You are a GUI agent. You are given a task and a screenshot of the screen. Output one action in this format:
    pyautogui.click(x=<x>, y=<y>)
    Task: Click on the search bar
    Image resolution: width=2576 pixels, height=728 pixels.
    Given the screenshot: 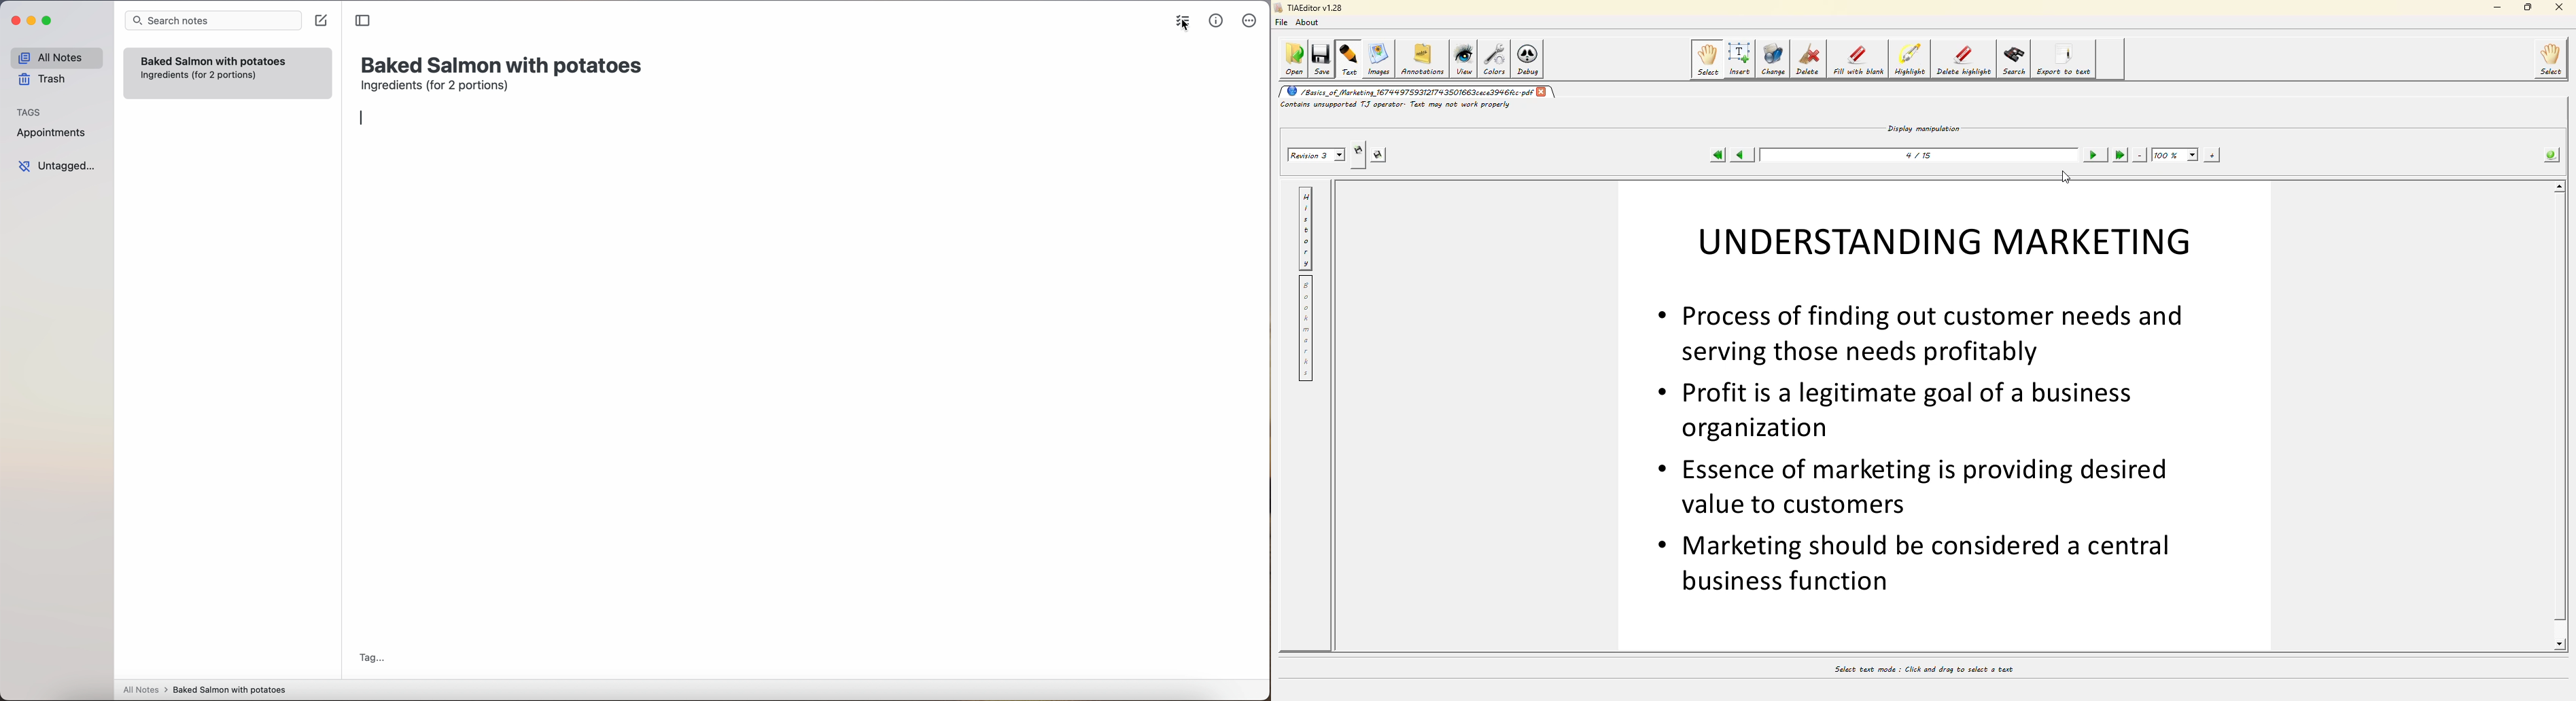 What is the action you would take?
    pyautogui.click(x=212, y=22)
    